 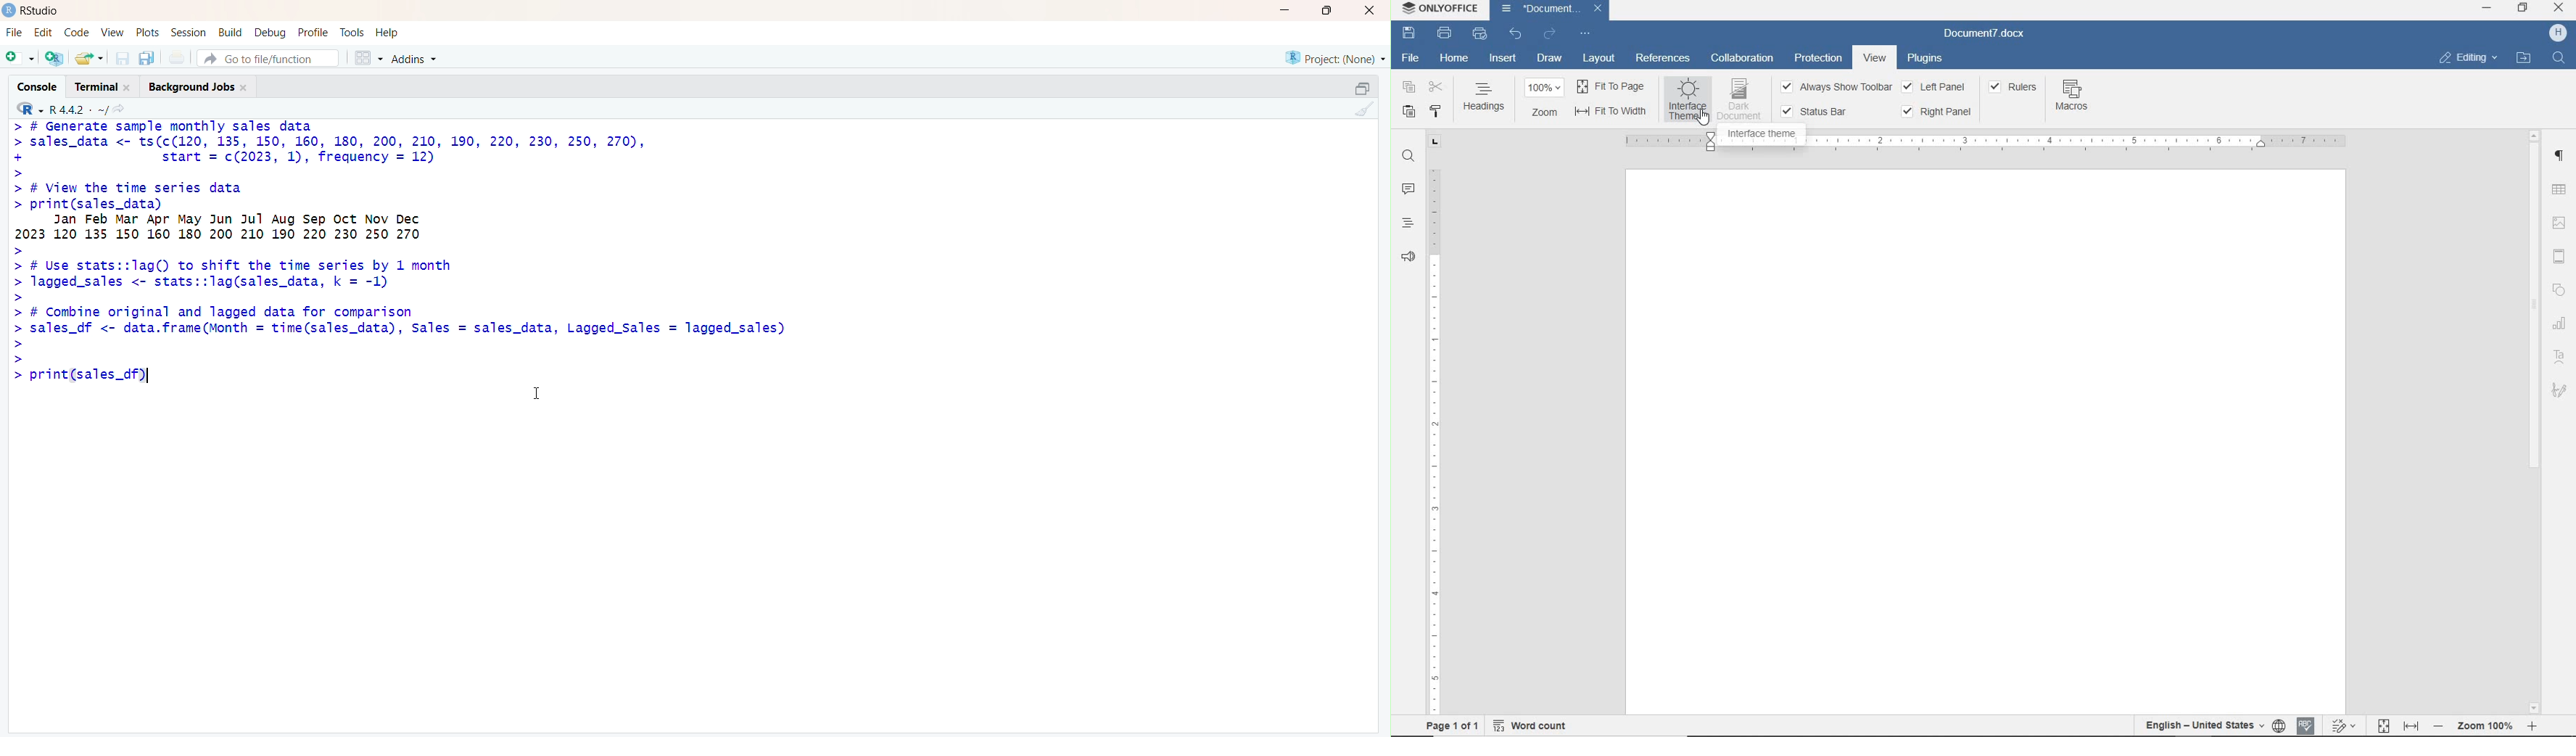 What do you see at coordinates (89, 58) in the screenshot?
I see `open an existing file` at bounding box center [89, 58].